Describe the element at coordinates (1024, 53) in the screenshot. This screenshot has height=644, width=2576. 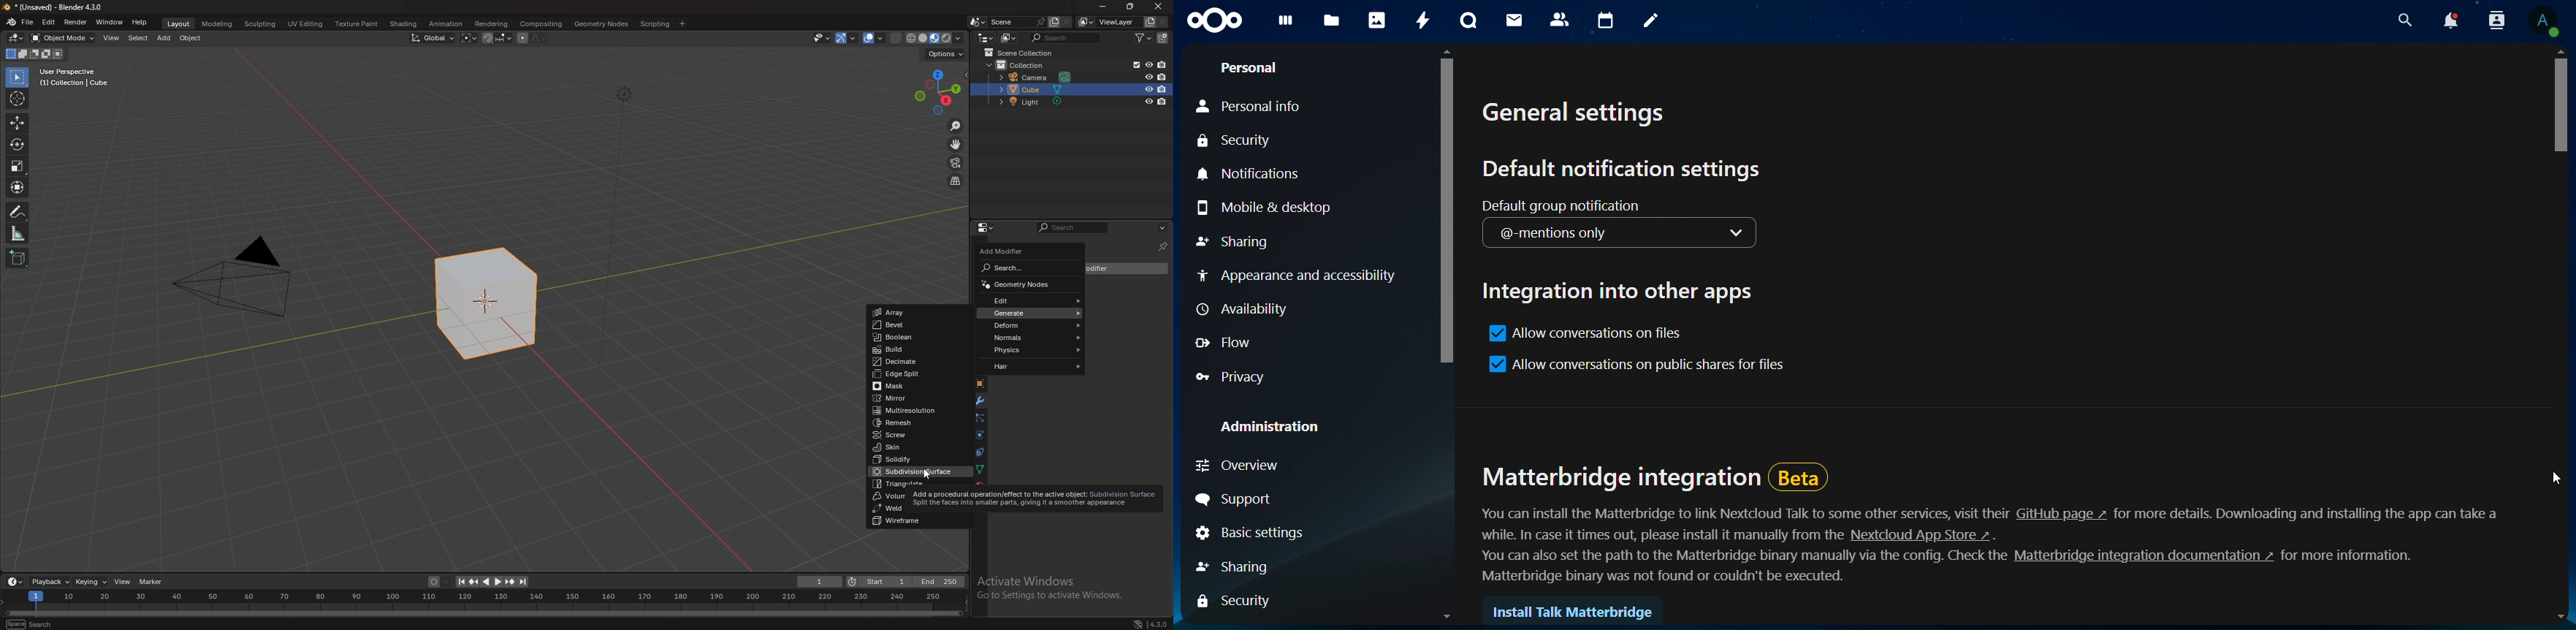
I see `scene collection` at that location.